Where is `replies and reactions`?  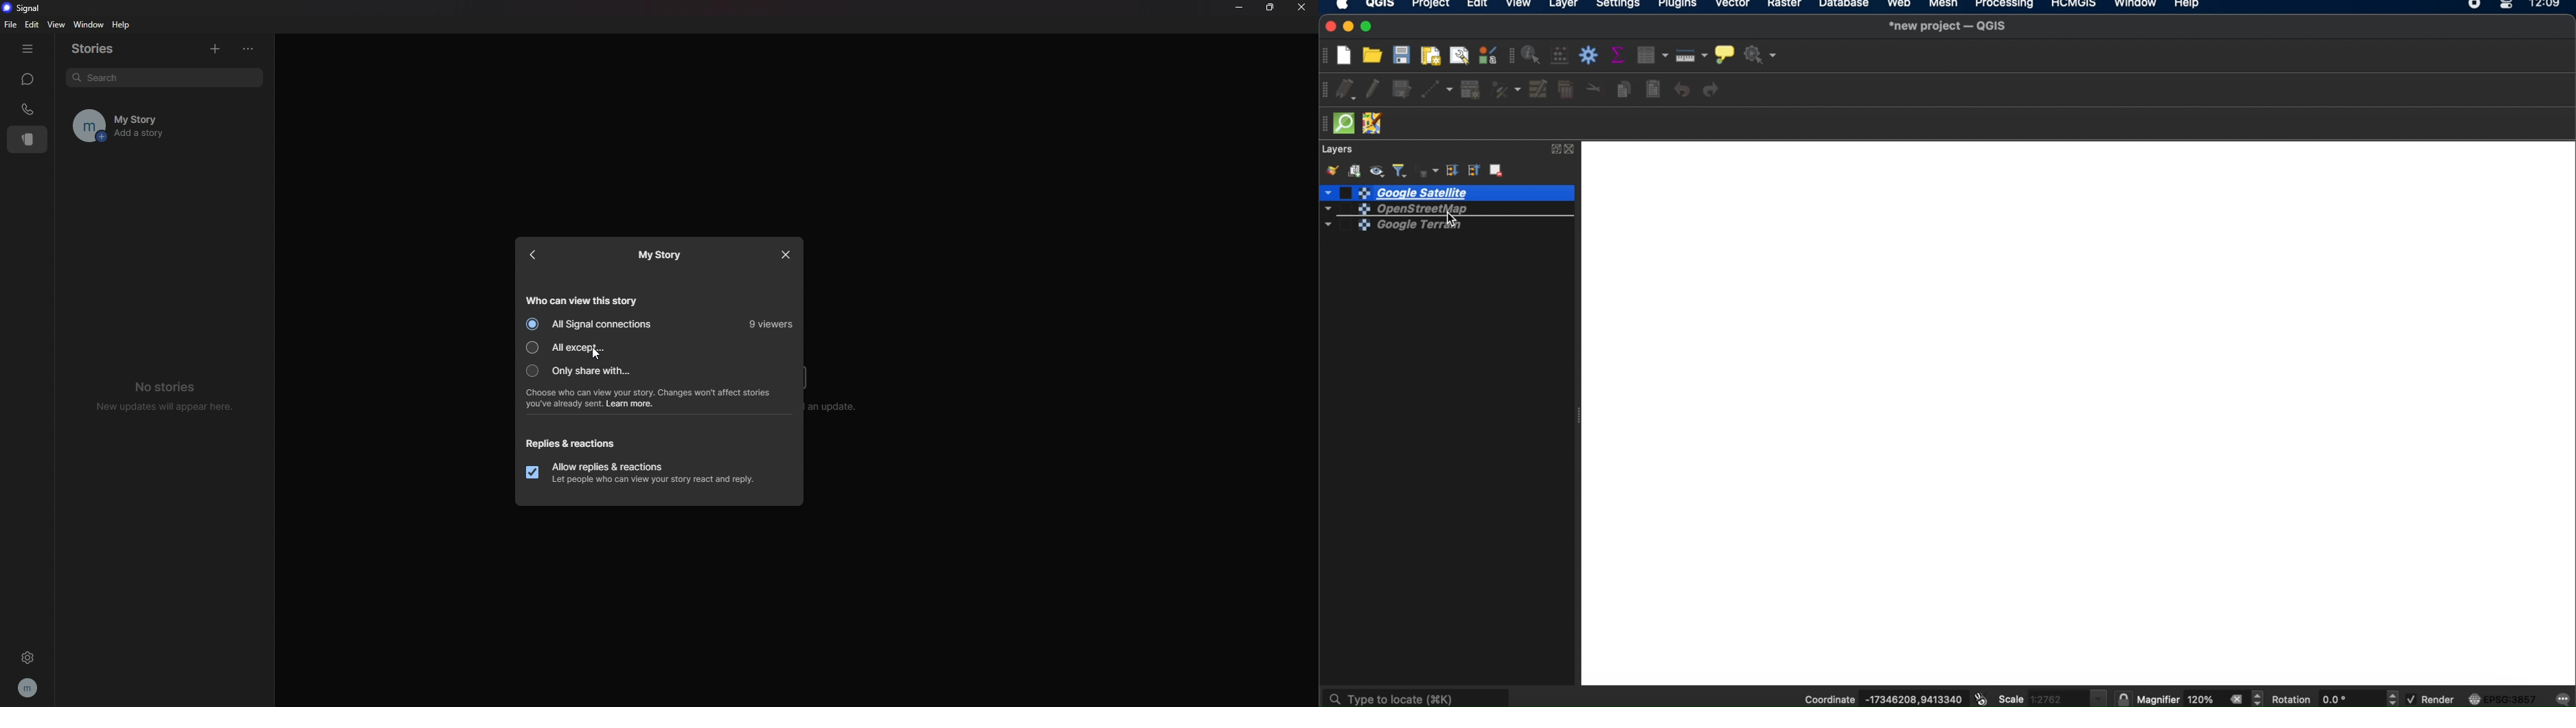
replies and reactions is located at coordinates (576, 443).